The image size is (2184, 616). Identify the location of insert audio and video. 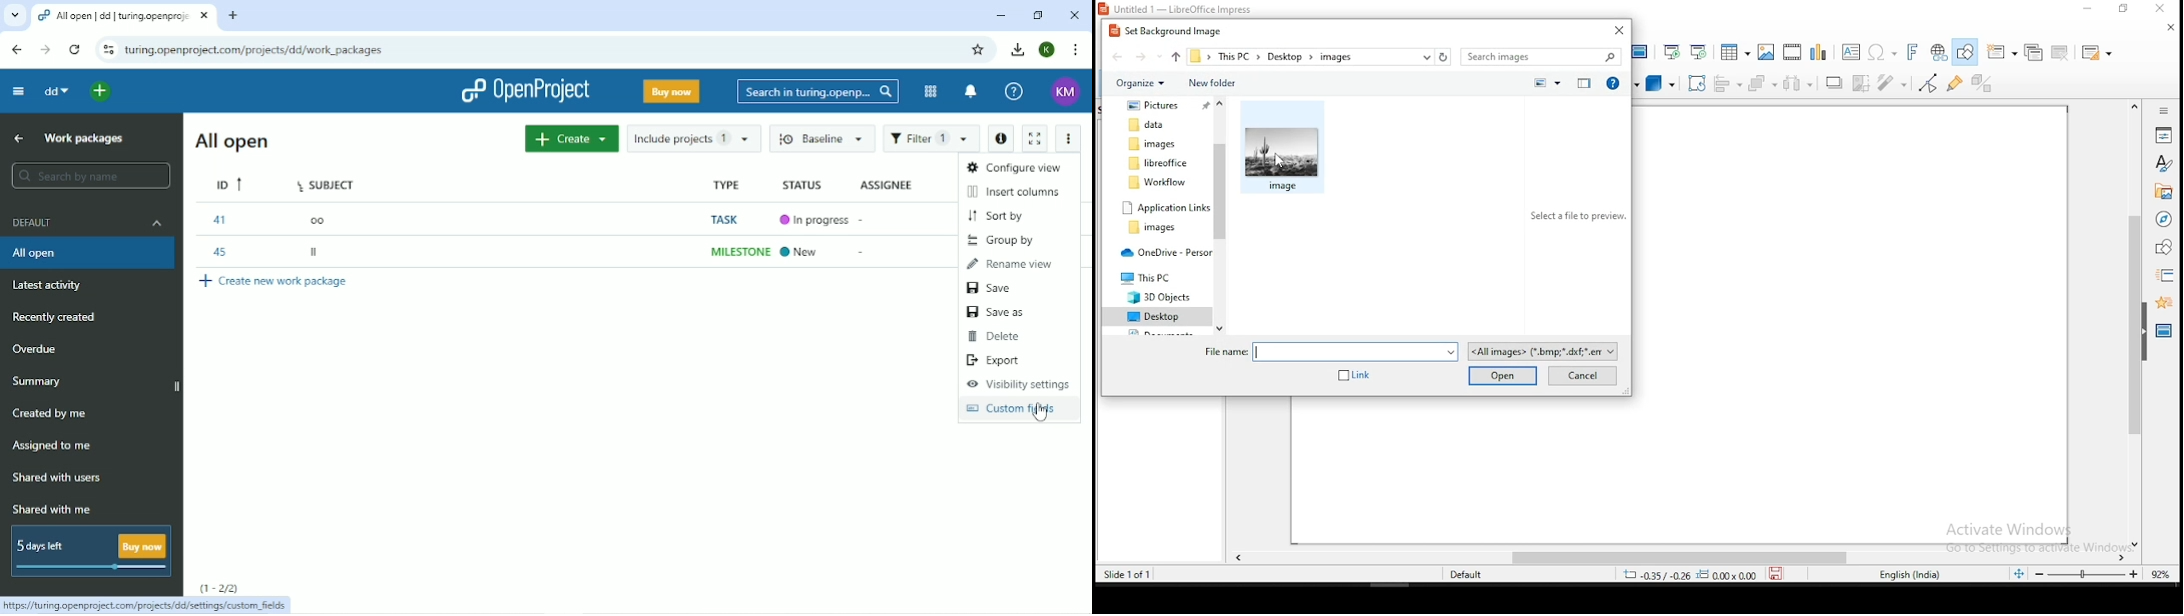
(1793, 52).